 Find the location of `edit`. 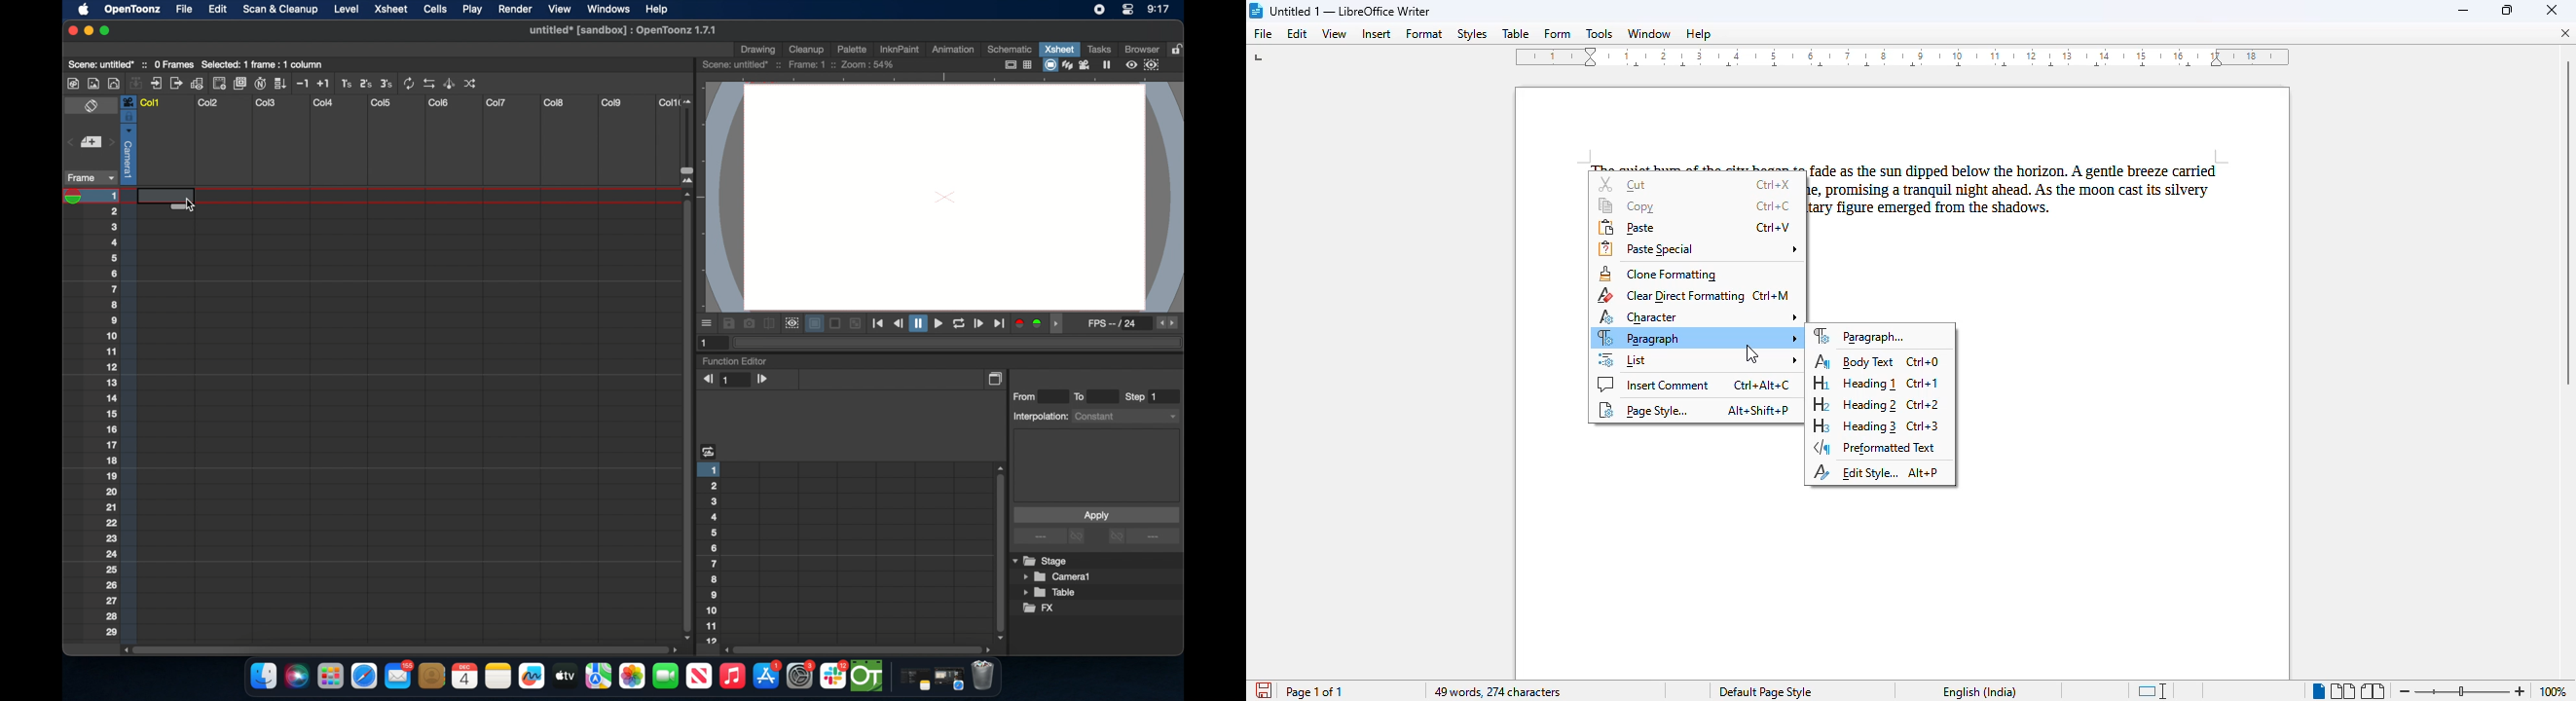

edit is located at coordinates (215, 9).